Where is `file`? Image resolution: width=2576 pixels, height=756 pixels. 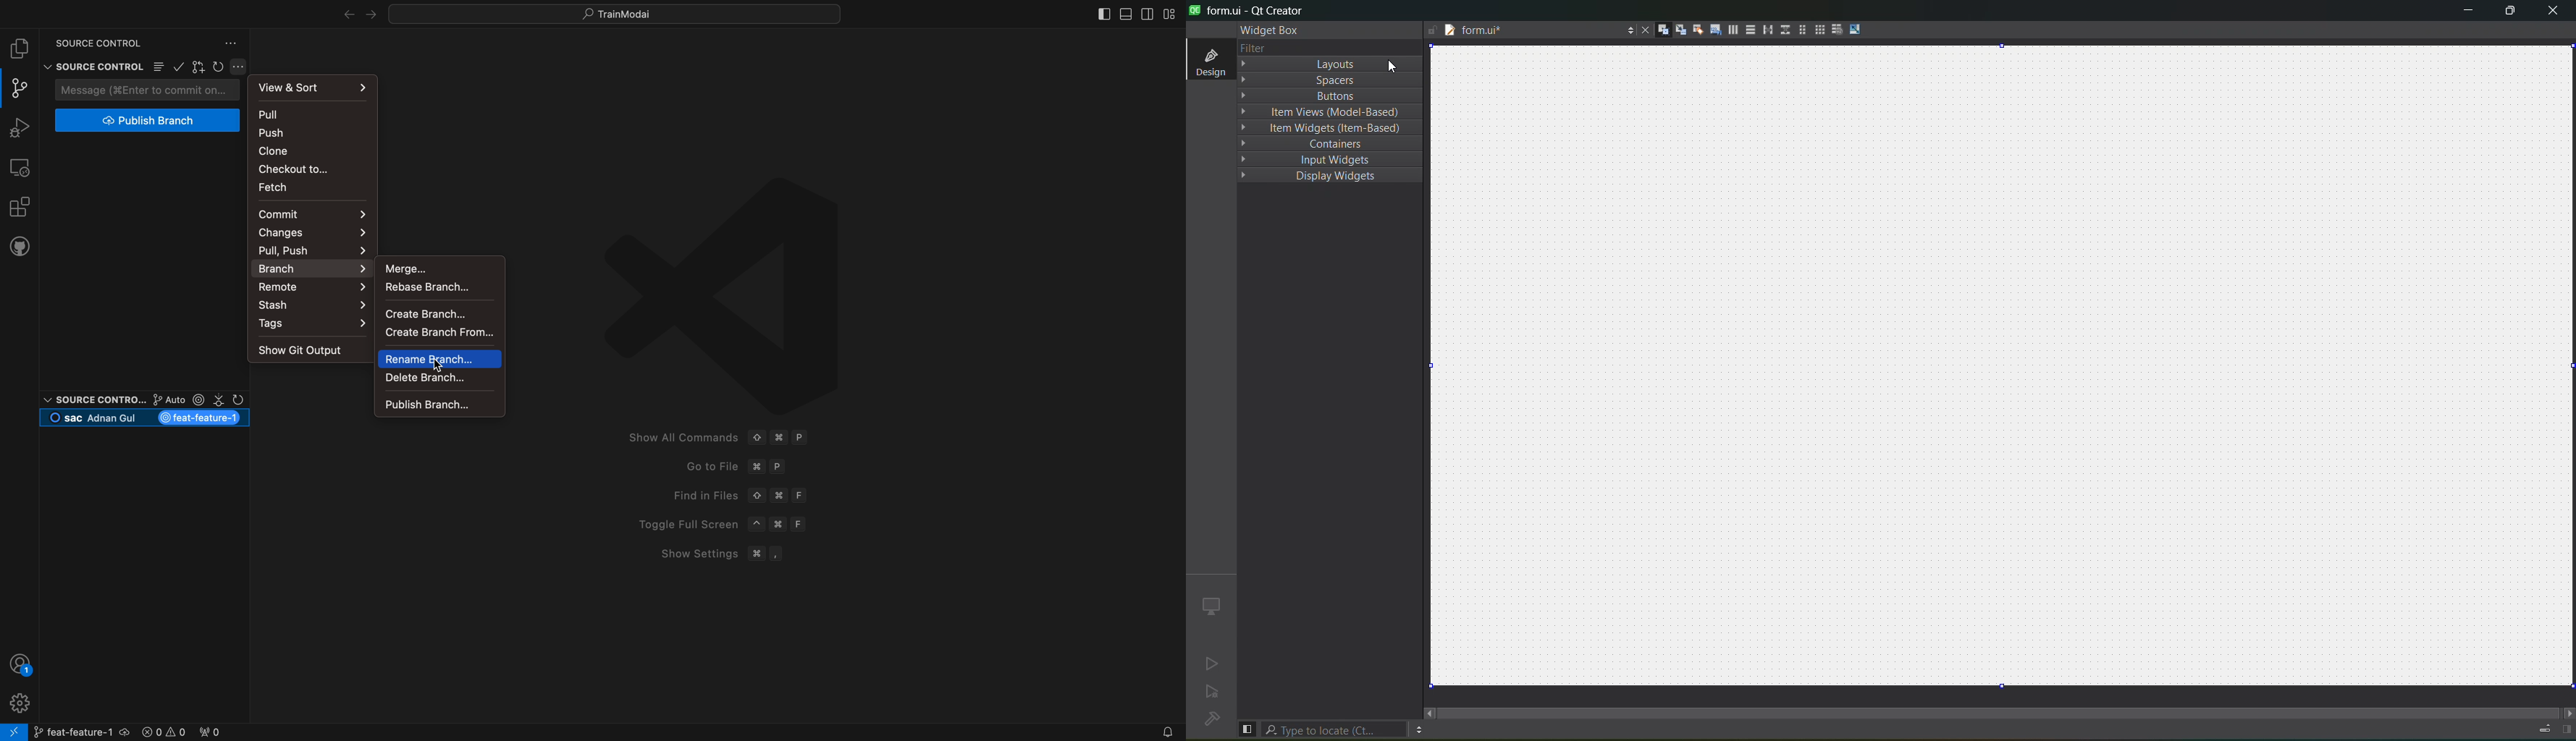
file is located at coordinates (19, 49).